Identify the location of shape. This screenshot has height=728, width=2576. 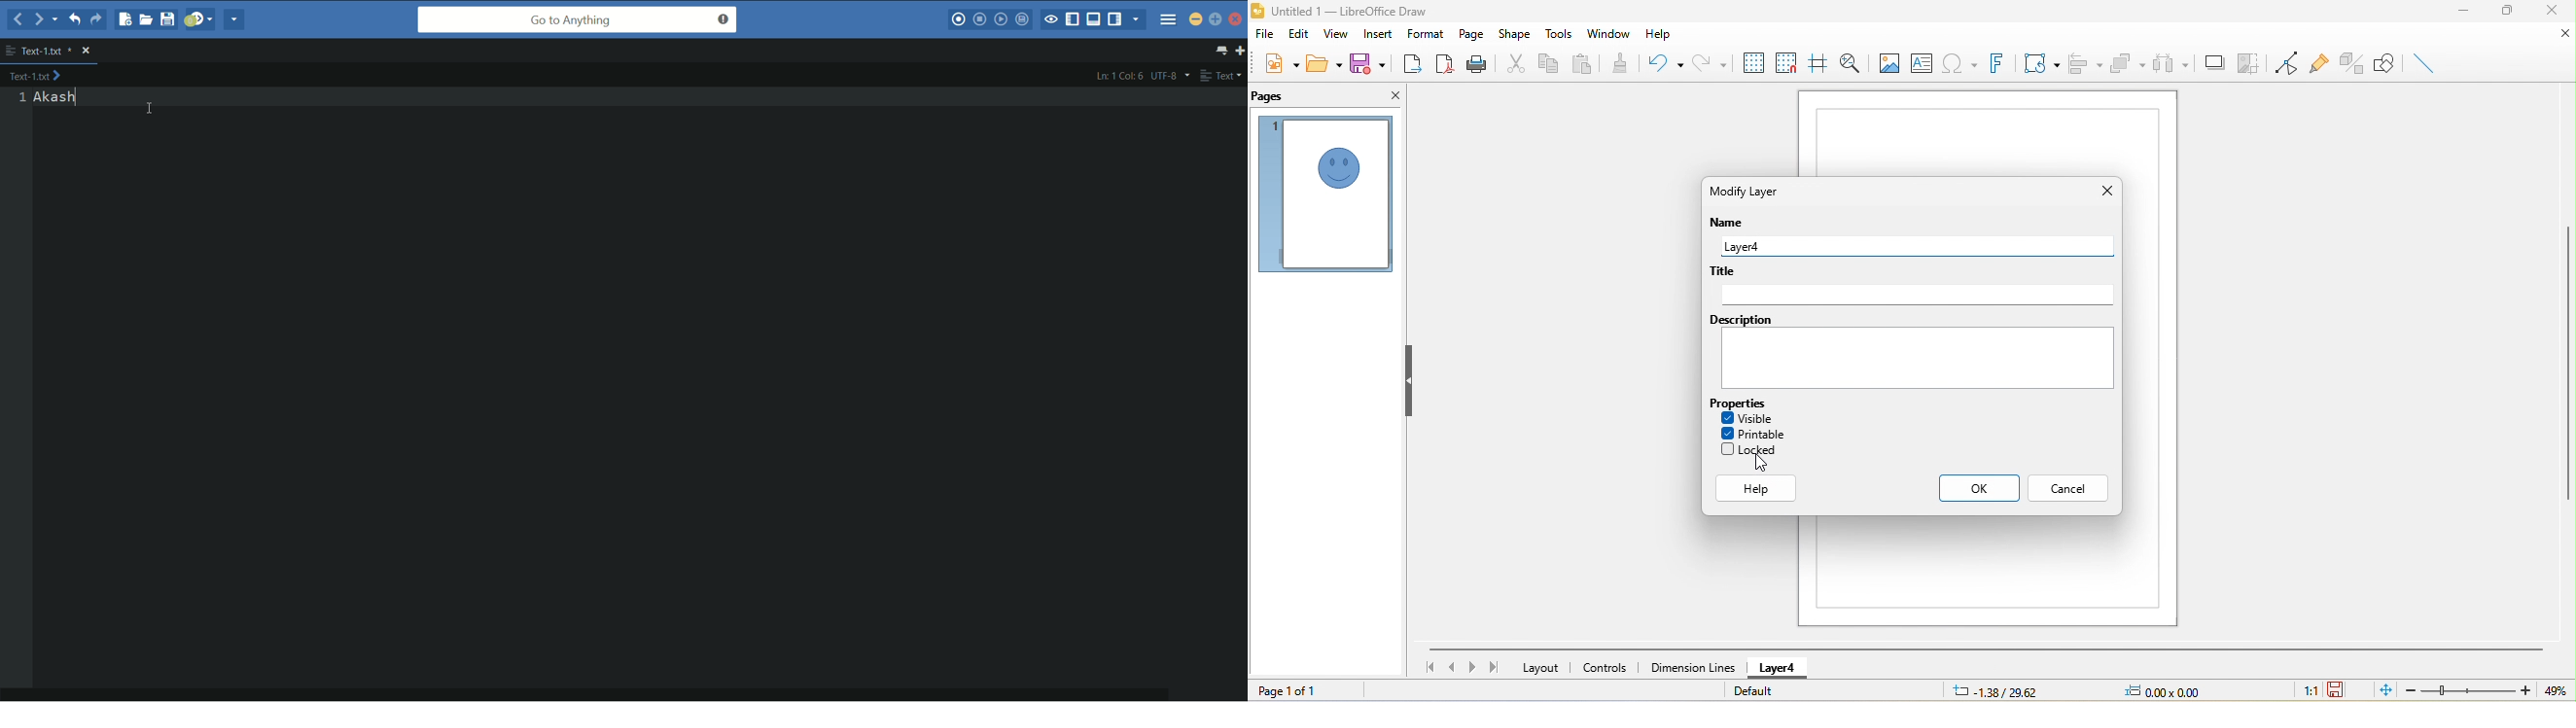
(1514, 36).